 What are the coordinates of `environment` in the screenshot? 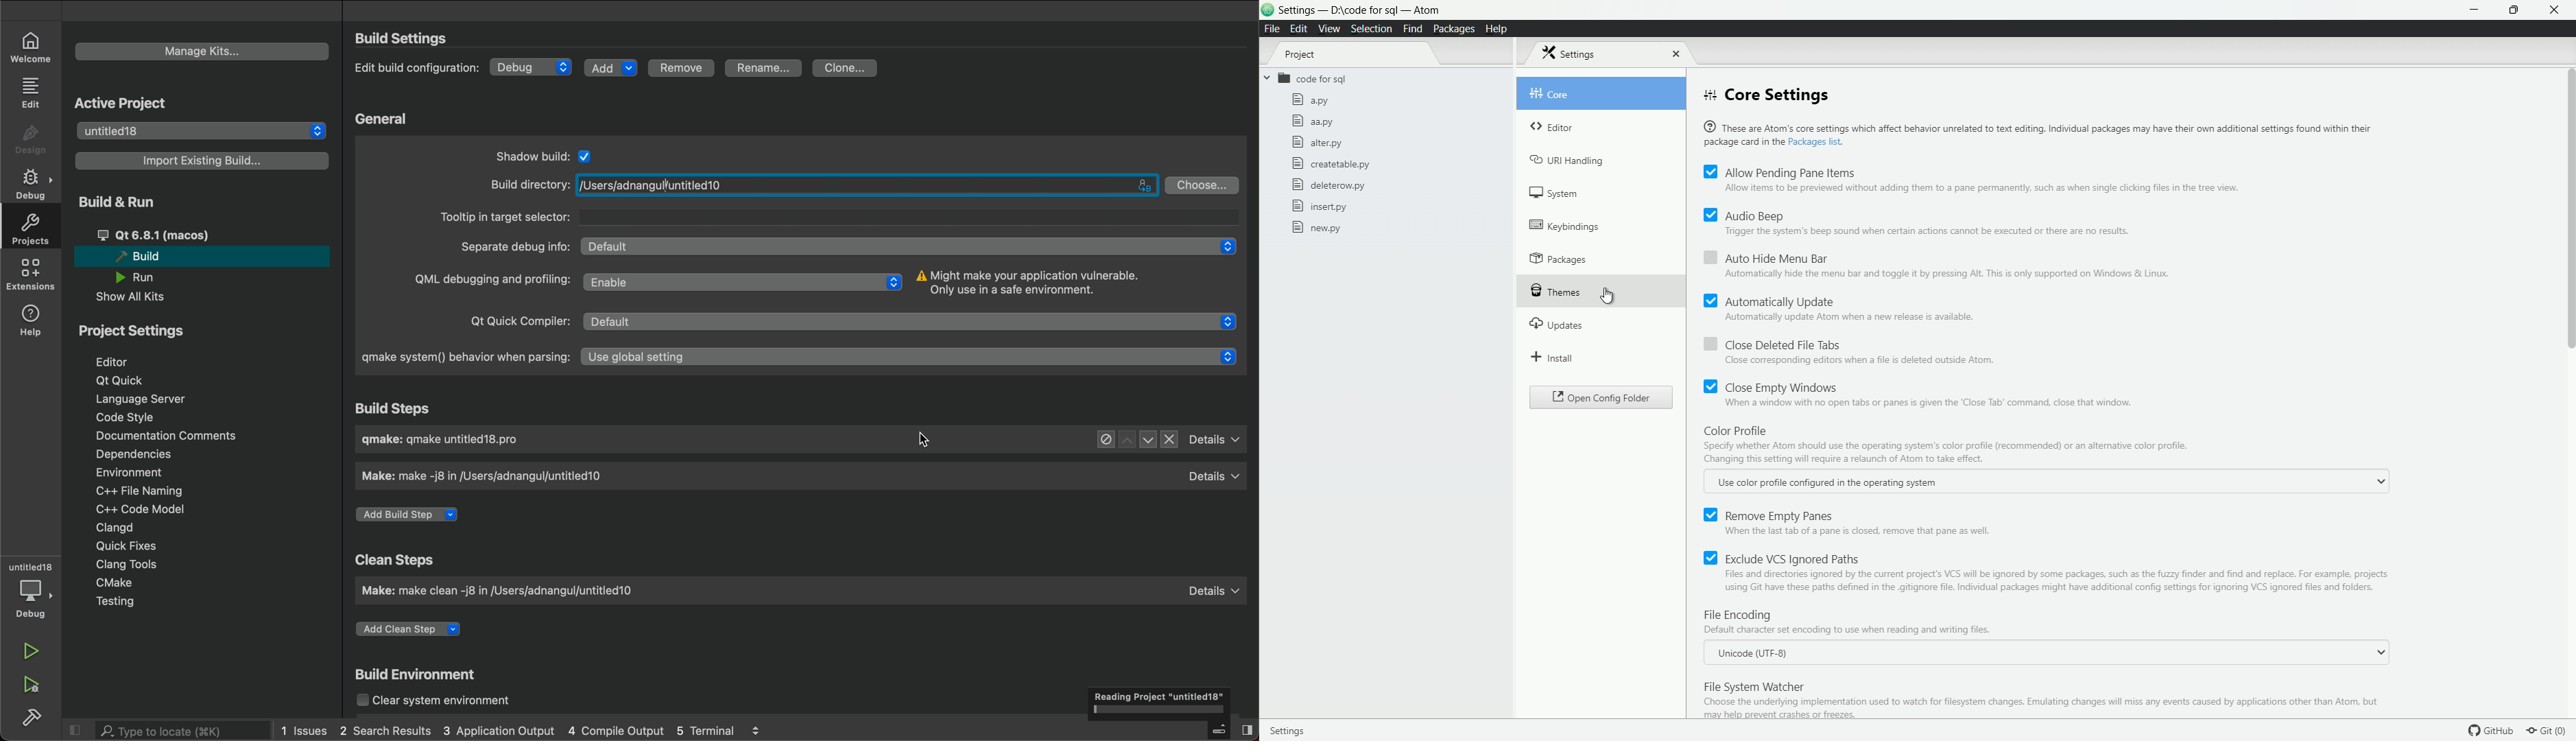 It's located at (132, 474).